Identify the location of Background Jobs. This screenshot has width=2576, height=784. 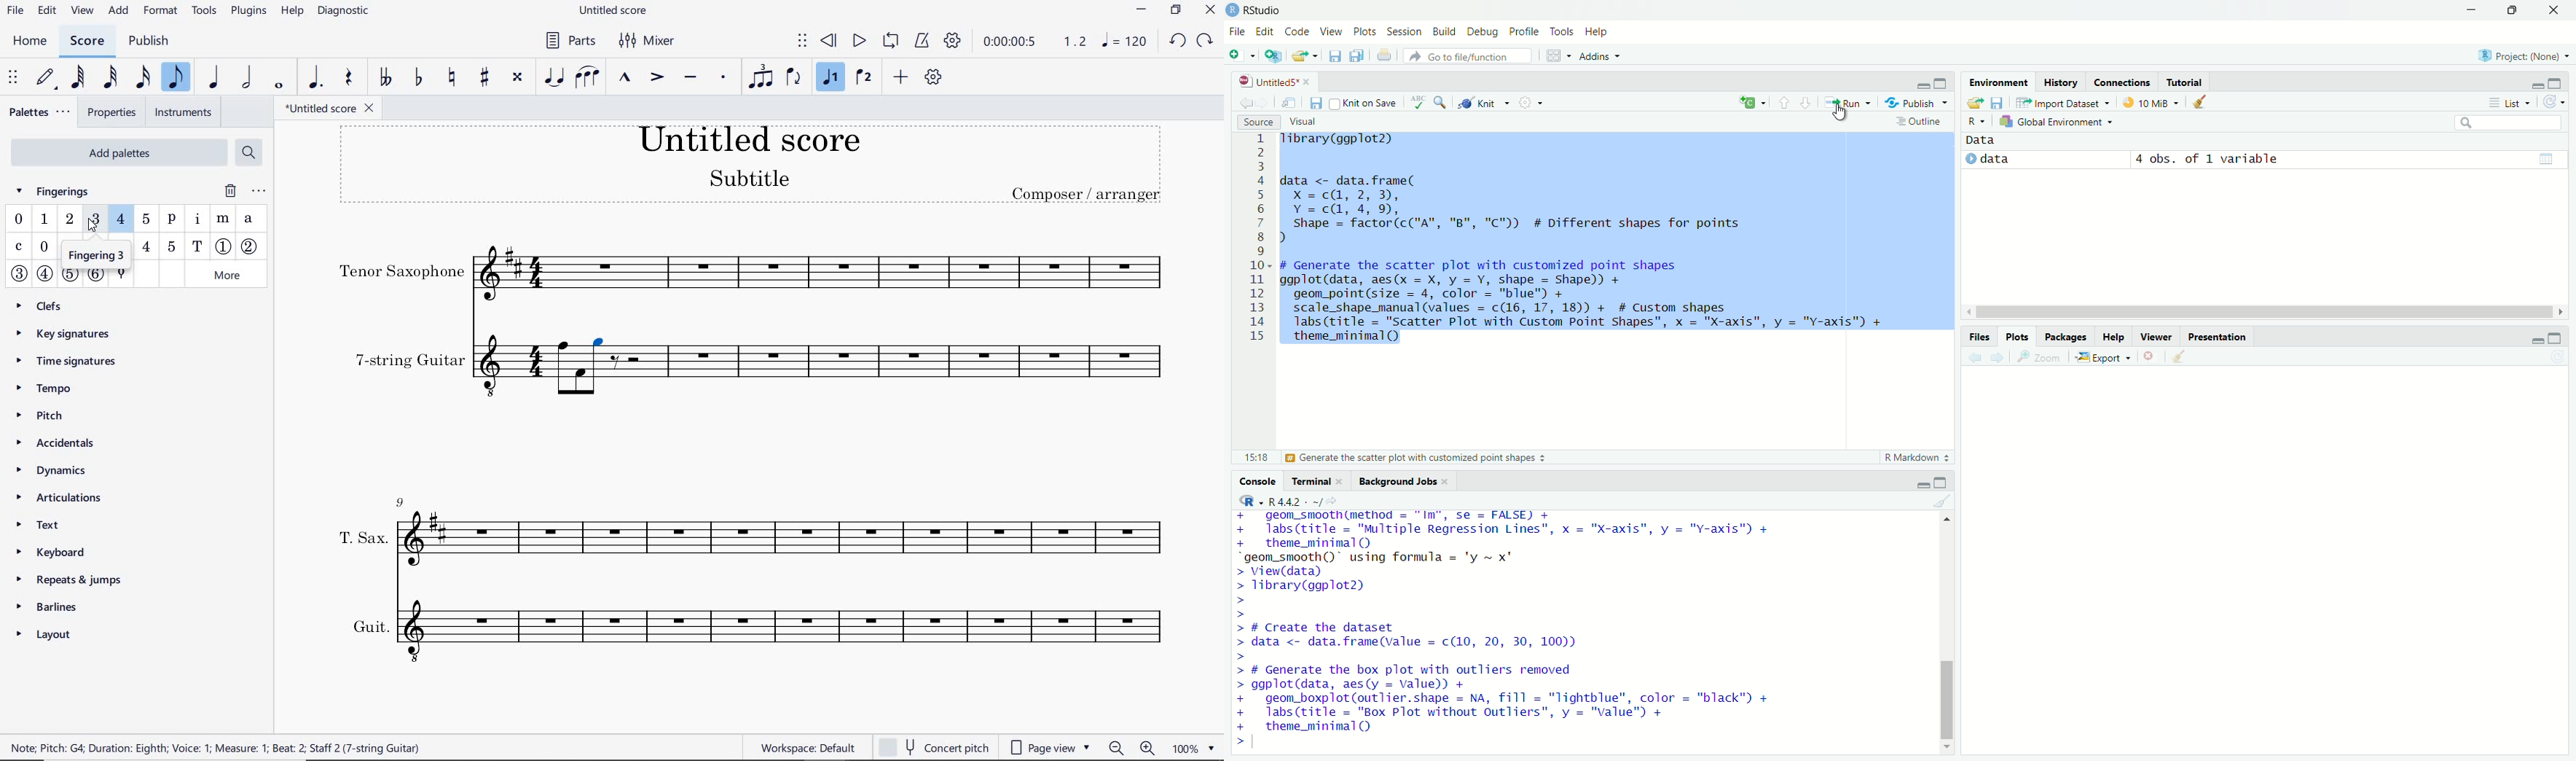
(1395, 481).